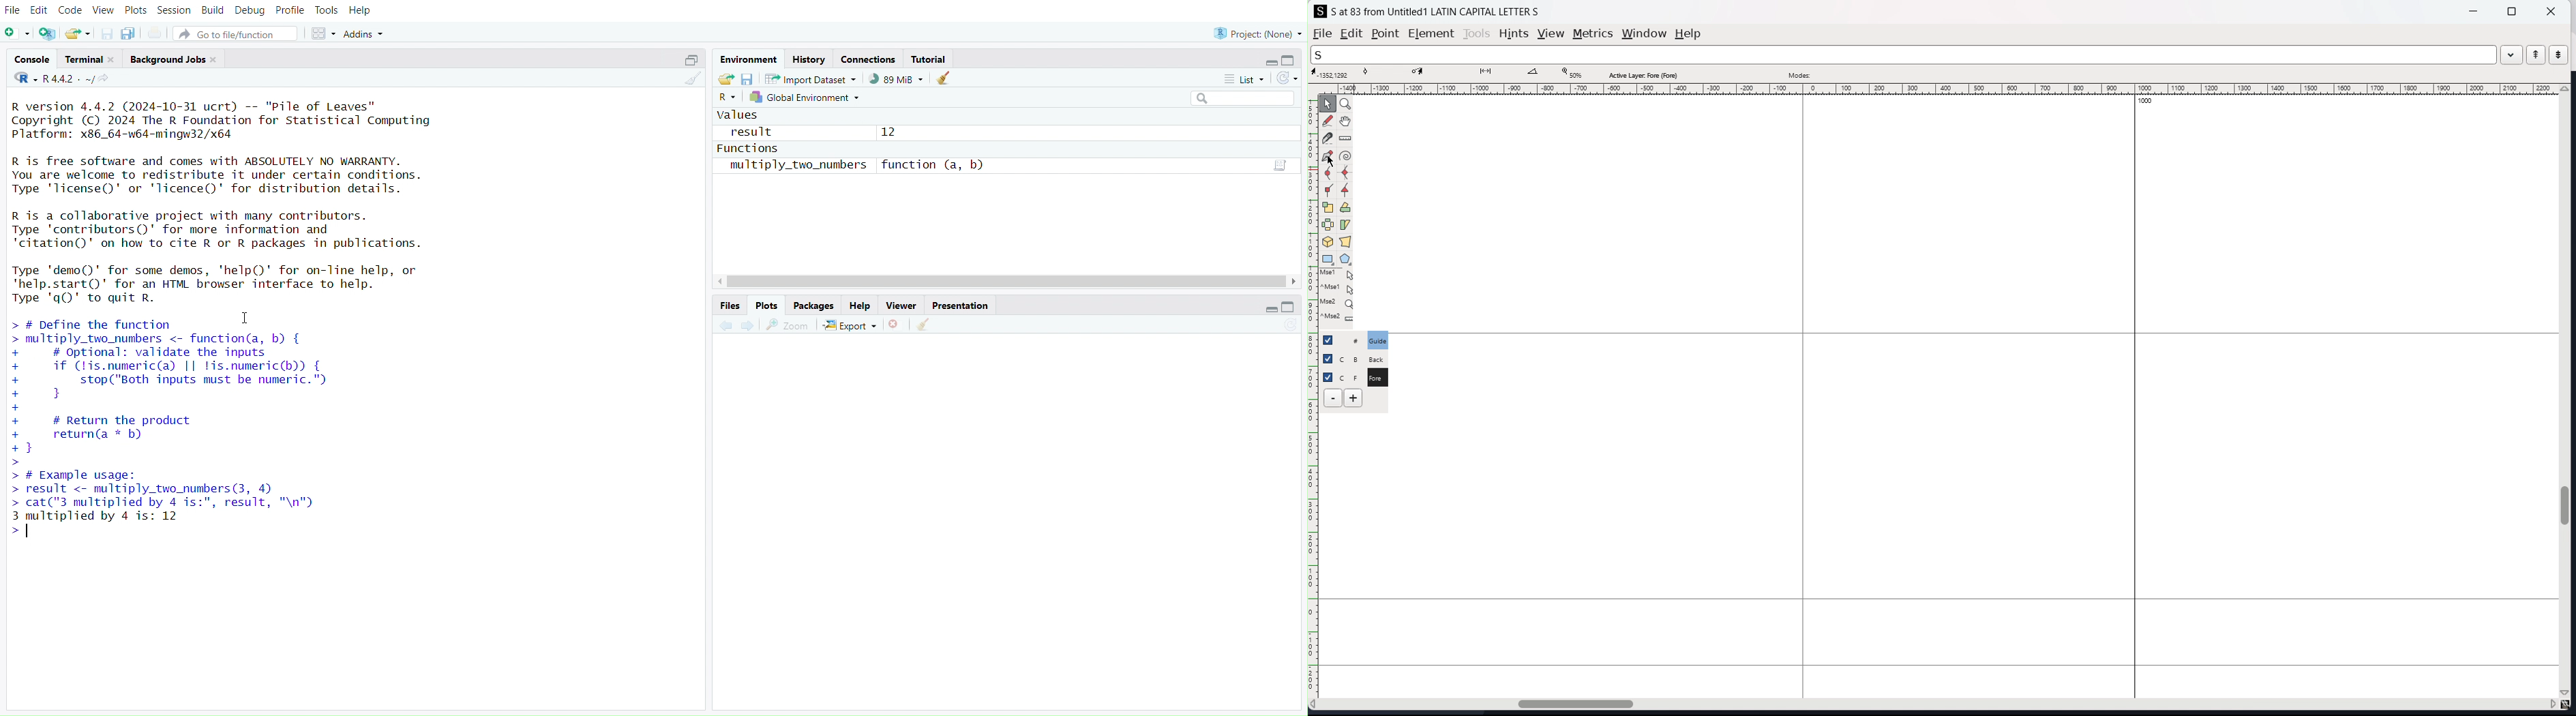 The width and height of the screenshot is (2576, 728). What do you see at coordinates (175, 10) in the screenshot?
I see `Session` at bounding box center [175, 10].